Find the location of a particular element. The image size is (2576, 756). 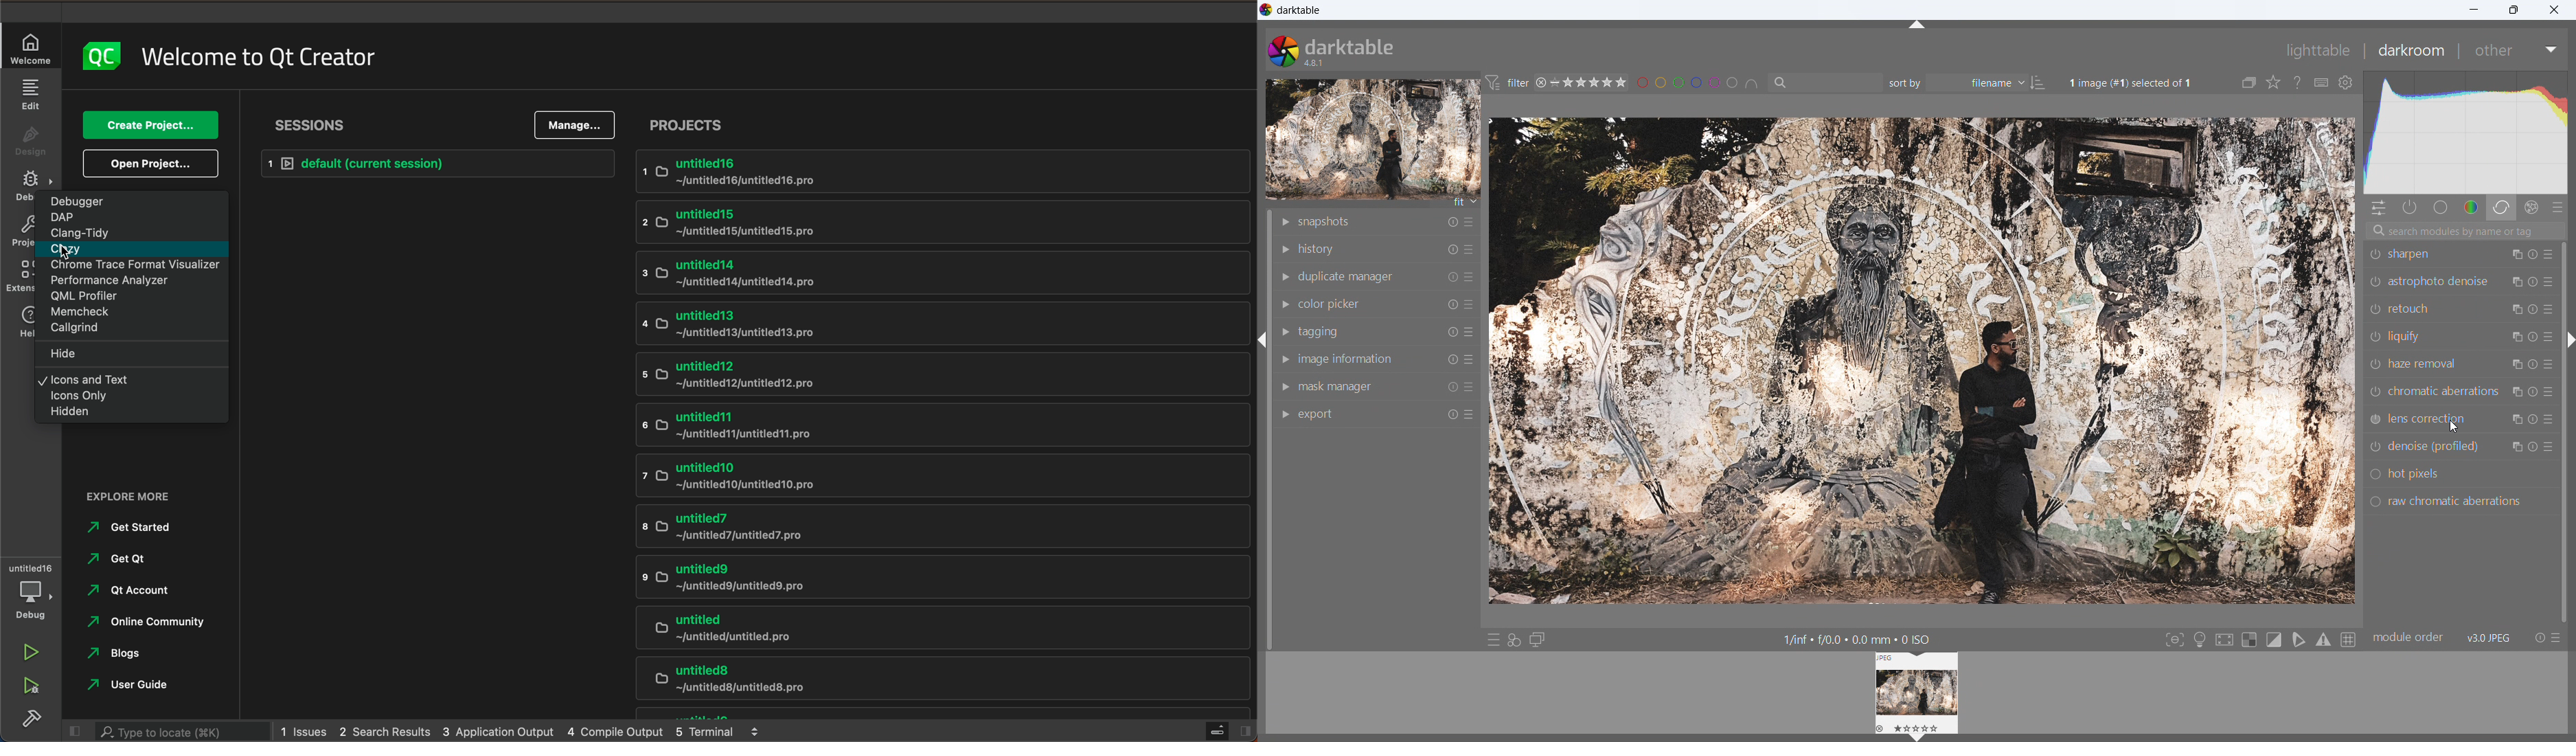

filter preferences is located at coordinates (1507, 83).